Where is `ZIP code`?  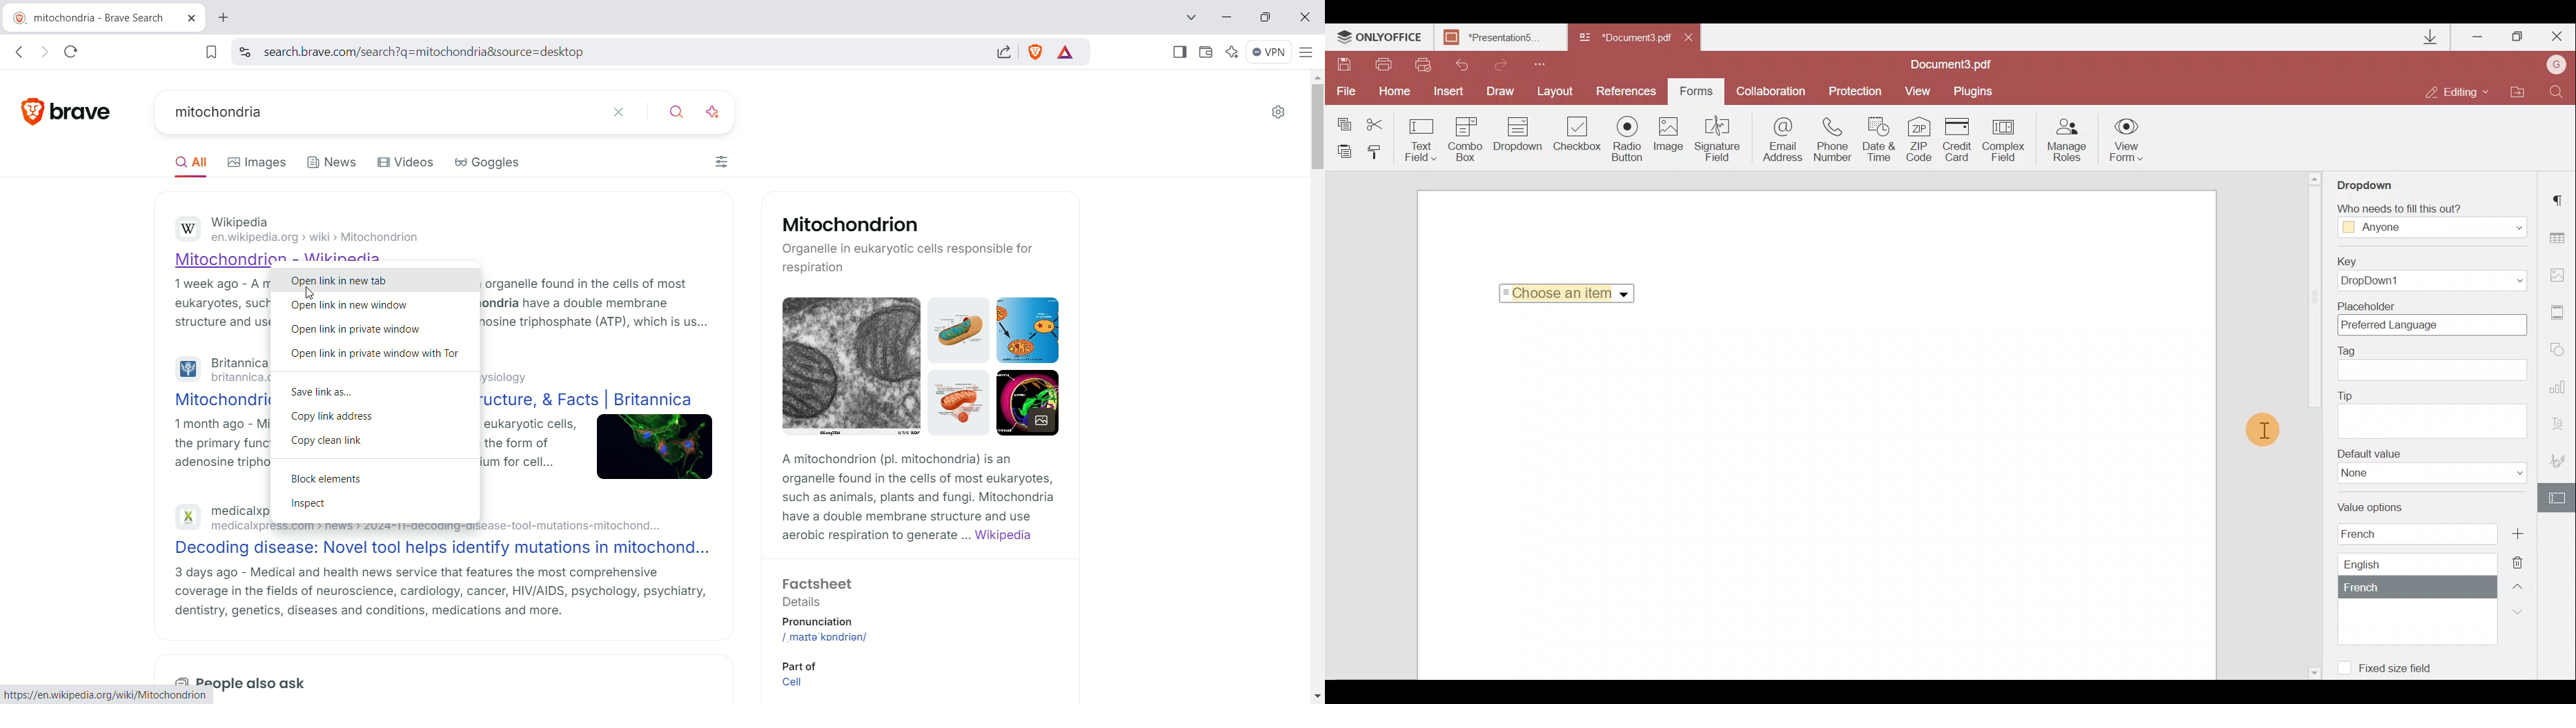 ZIP code is located at coordinates (1923, 141).